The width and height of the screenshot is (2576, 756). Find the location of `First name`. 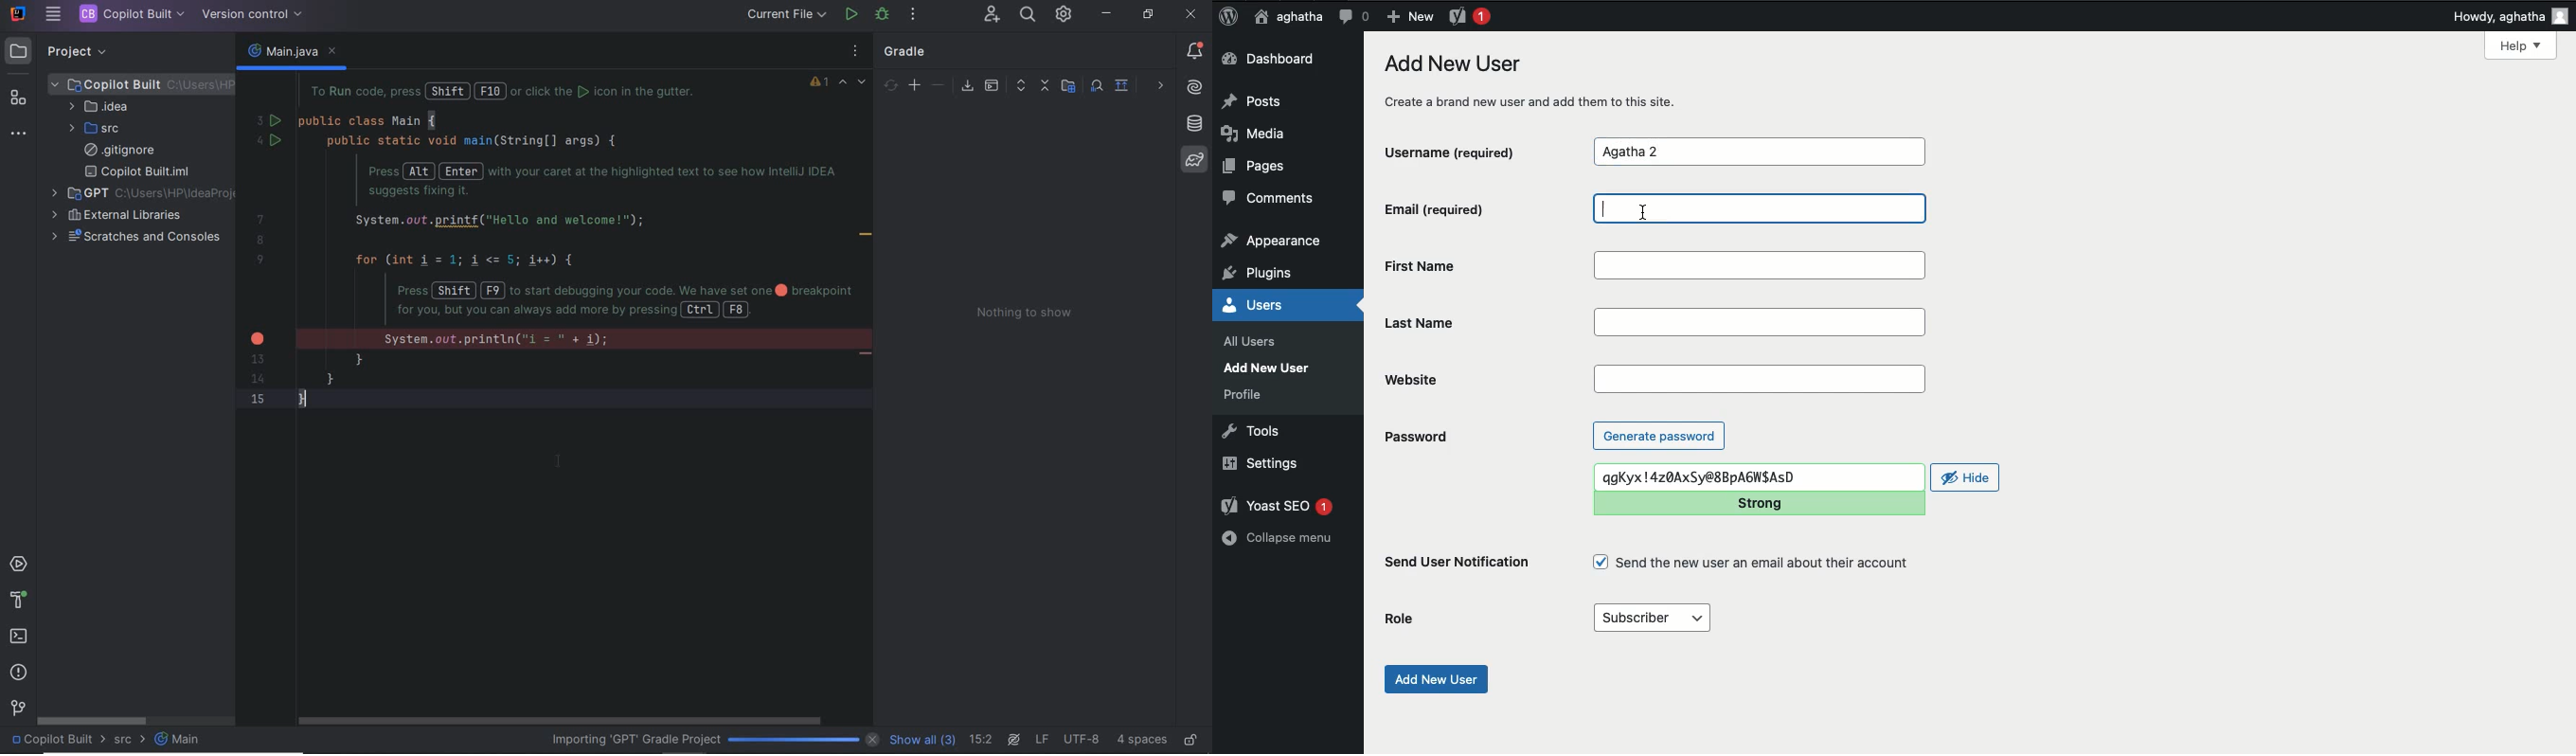

First name is located at coordinates (1483, 265).